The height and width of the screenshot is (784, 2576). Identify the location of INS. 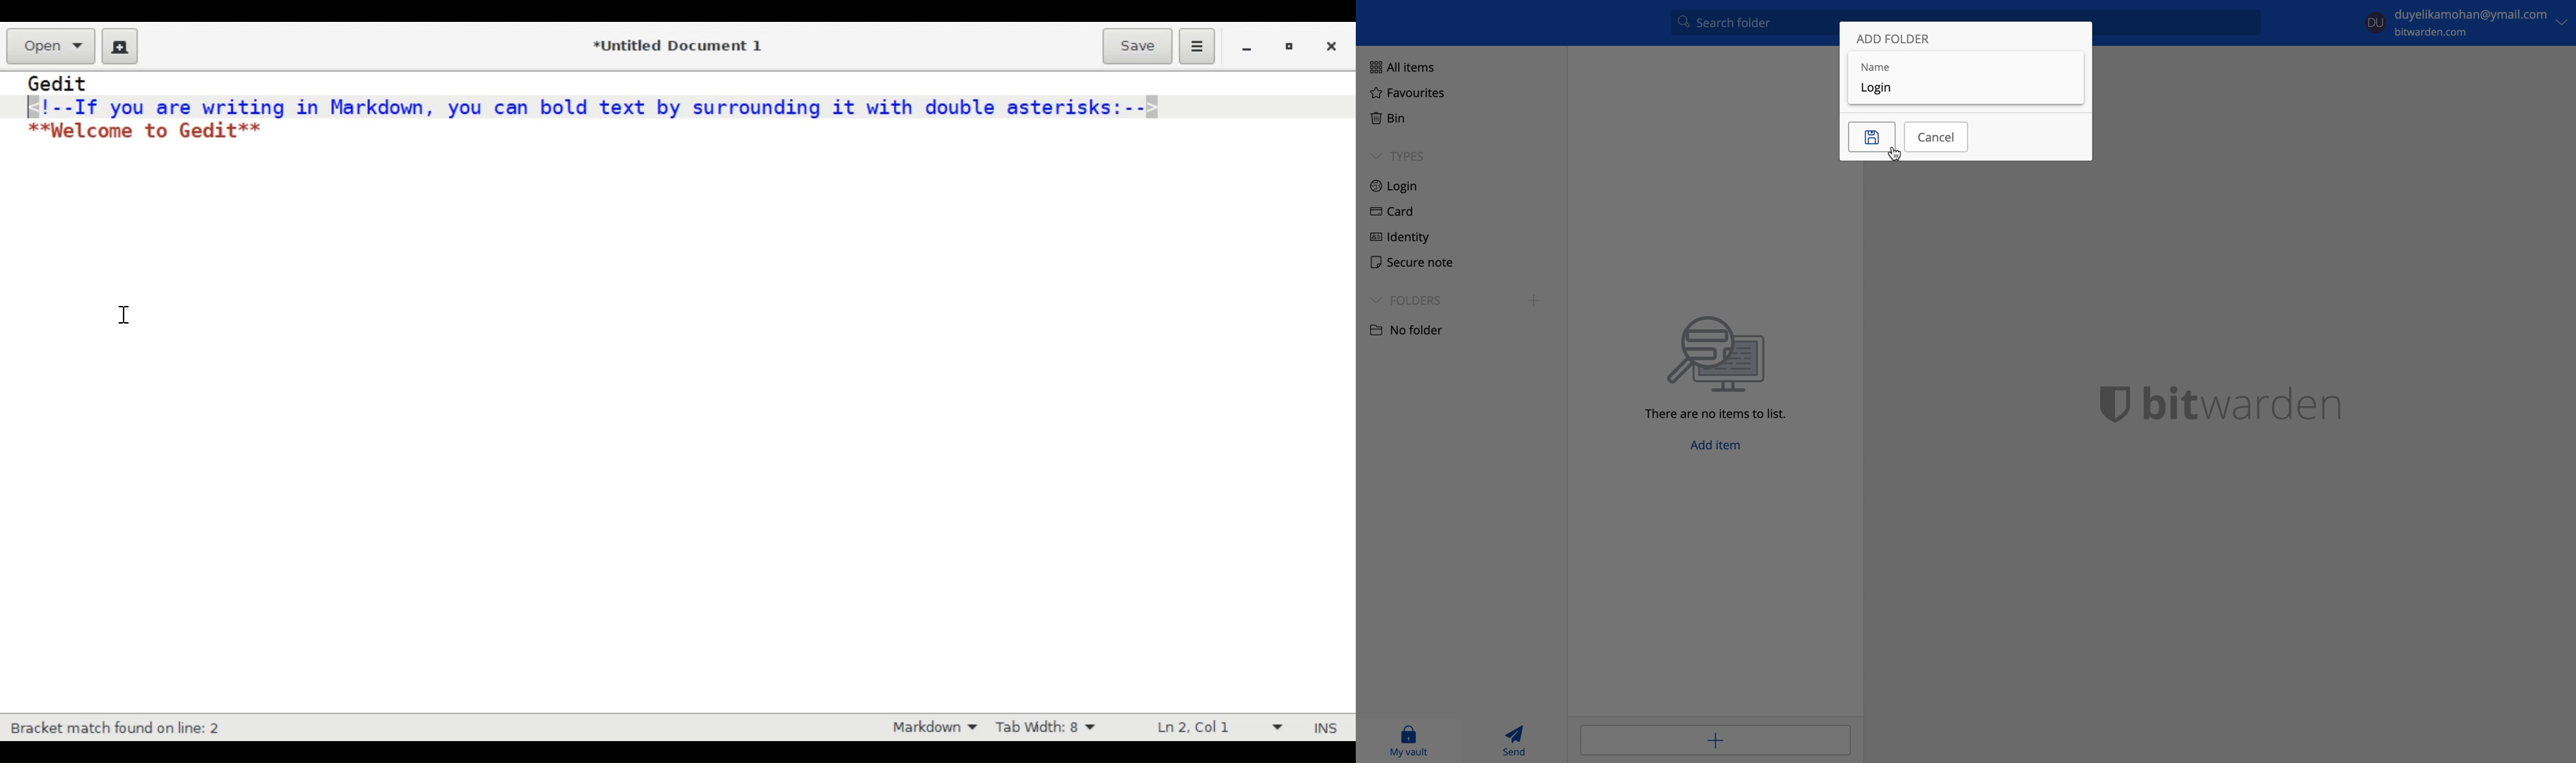
(1328, 728).